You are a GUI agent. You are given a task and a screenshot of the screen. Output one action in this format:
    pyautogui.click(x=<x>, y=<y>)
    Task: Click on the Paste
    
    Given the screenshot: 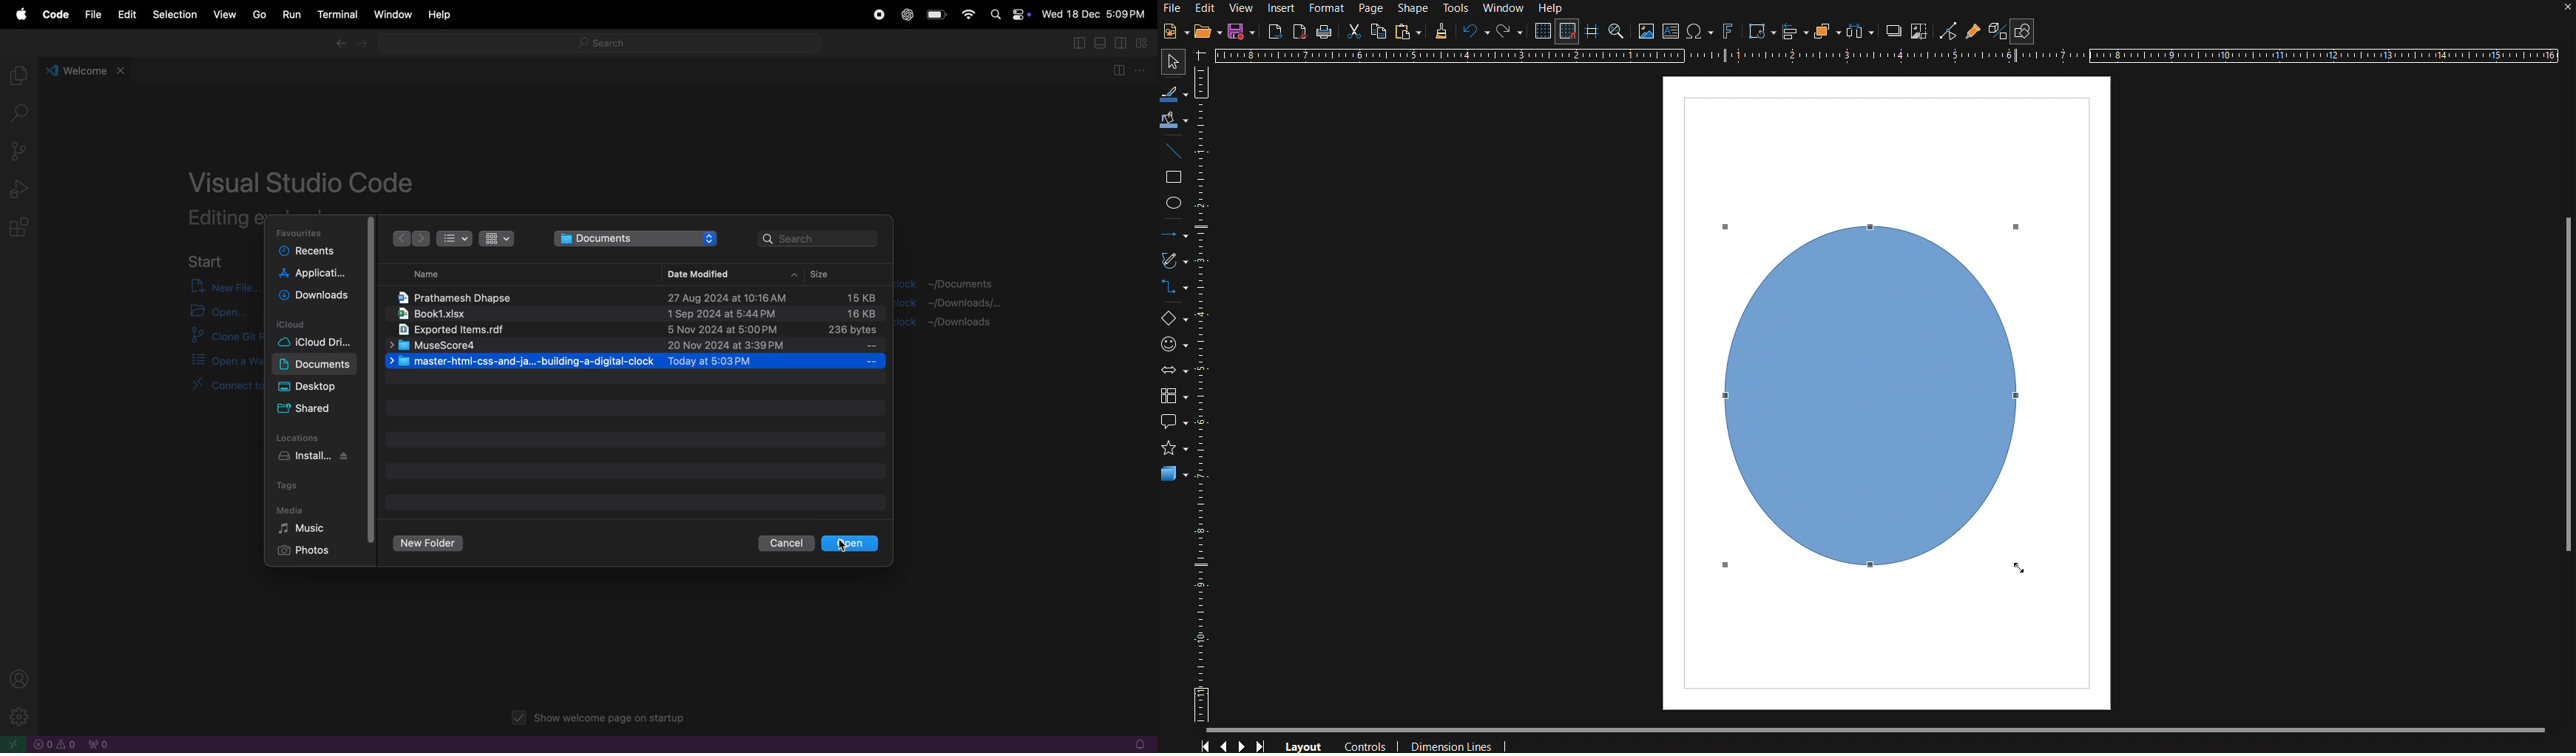 What is the action you would take?
    pyautogui.click(x=1407, y=32)
    